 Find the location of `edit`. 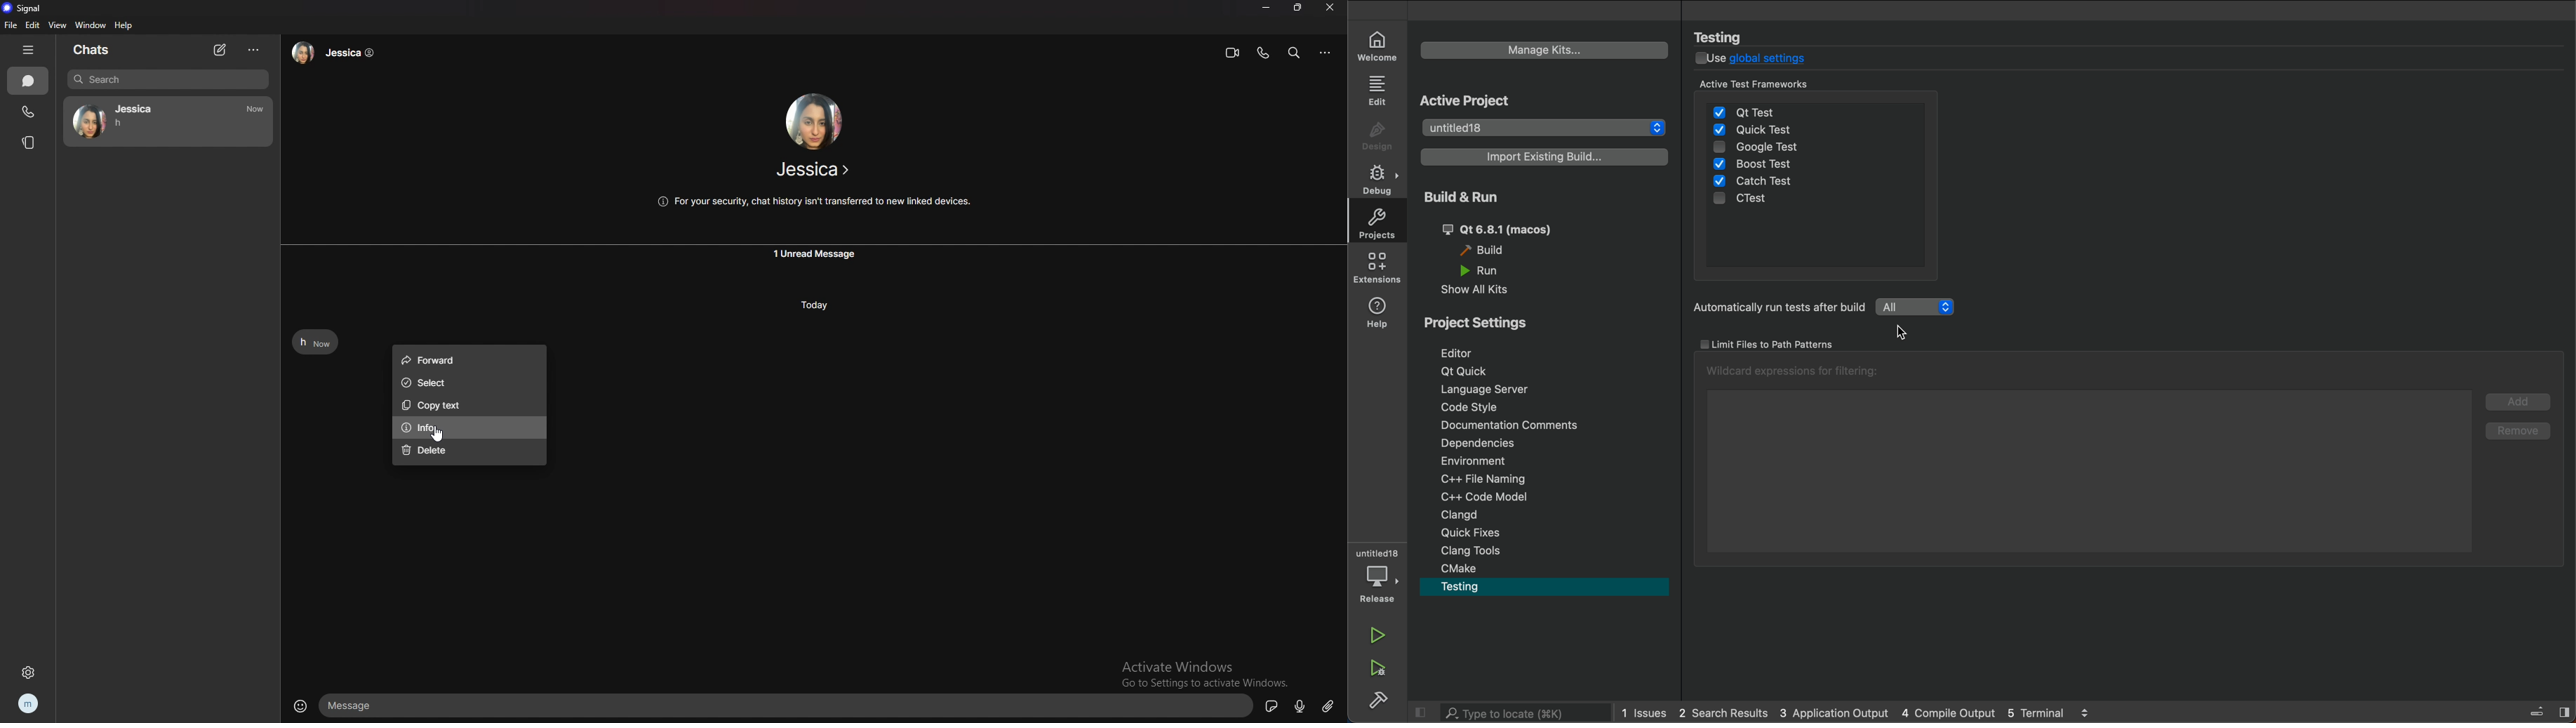

edit is located at coordinates (1380, 91).